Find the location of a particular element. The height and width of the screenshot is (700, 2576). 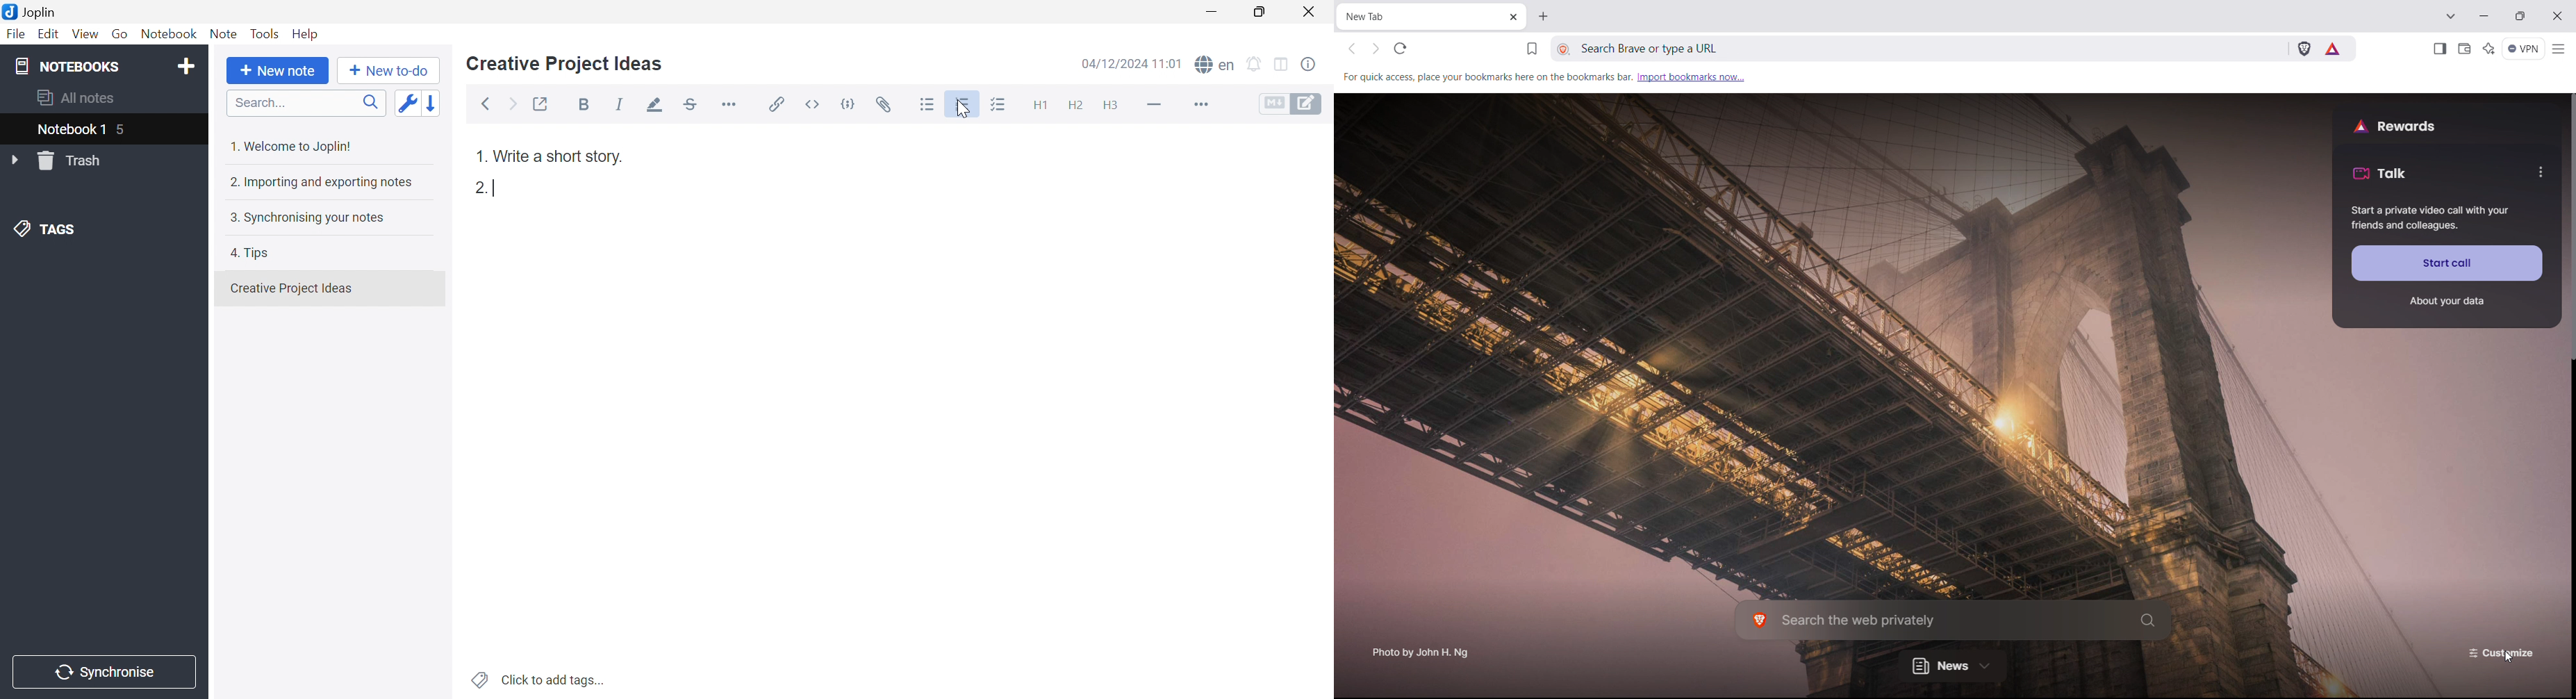

Highlight is located at coordinates (657, 106).